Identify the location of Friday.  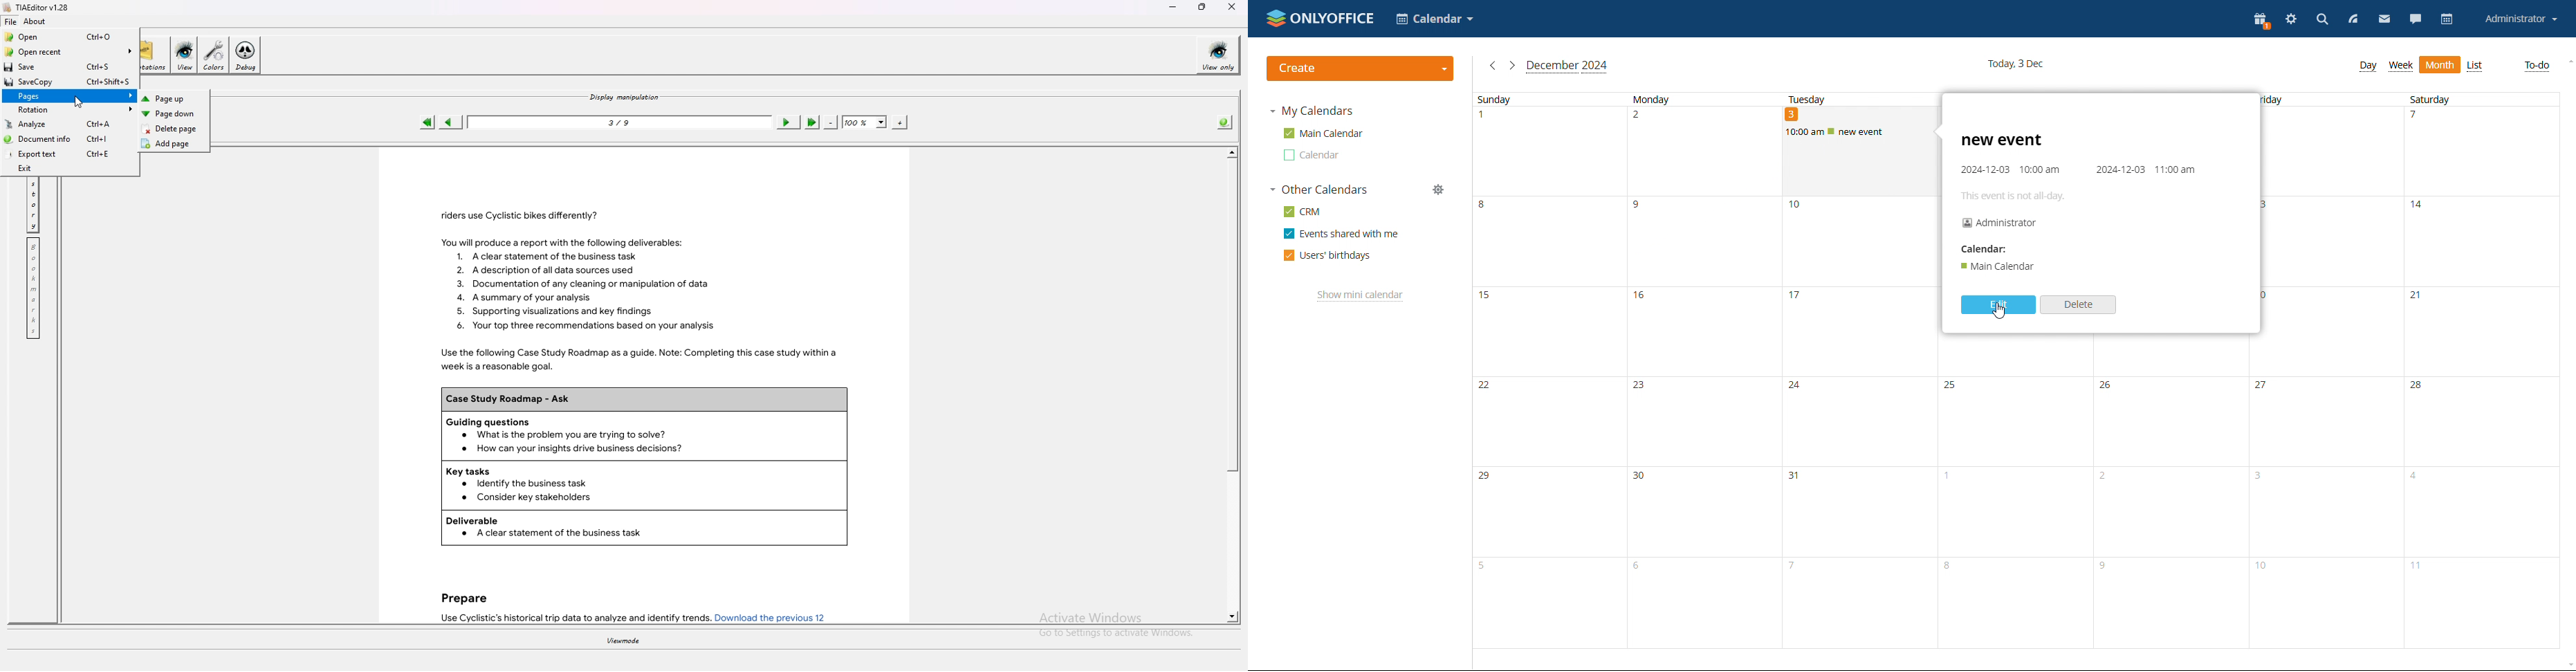
(2327, 99).